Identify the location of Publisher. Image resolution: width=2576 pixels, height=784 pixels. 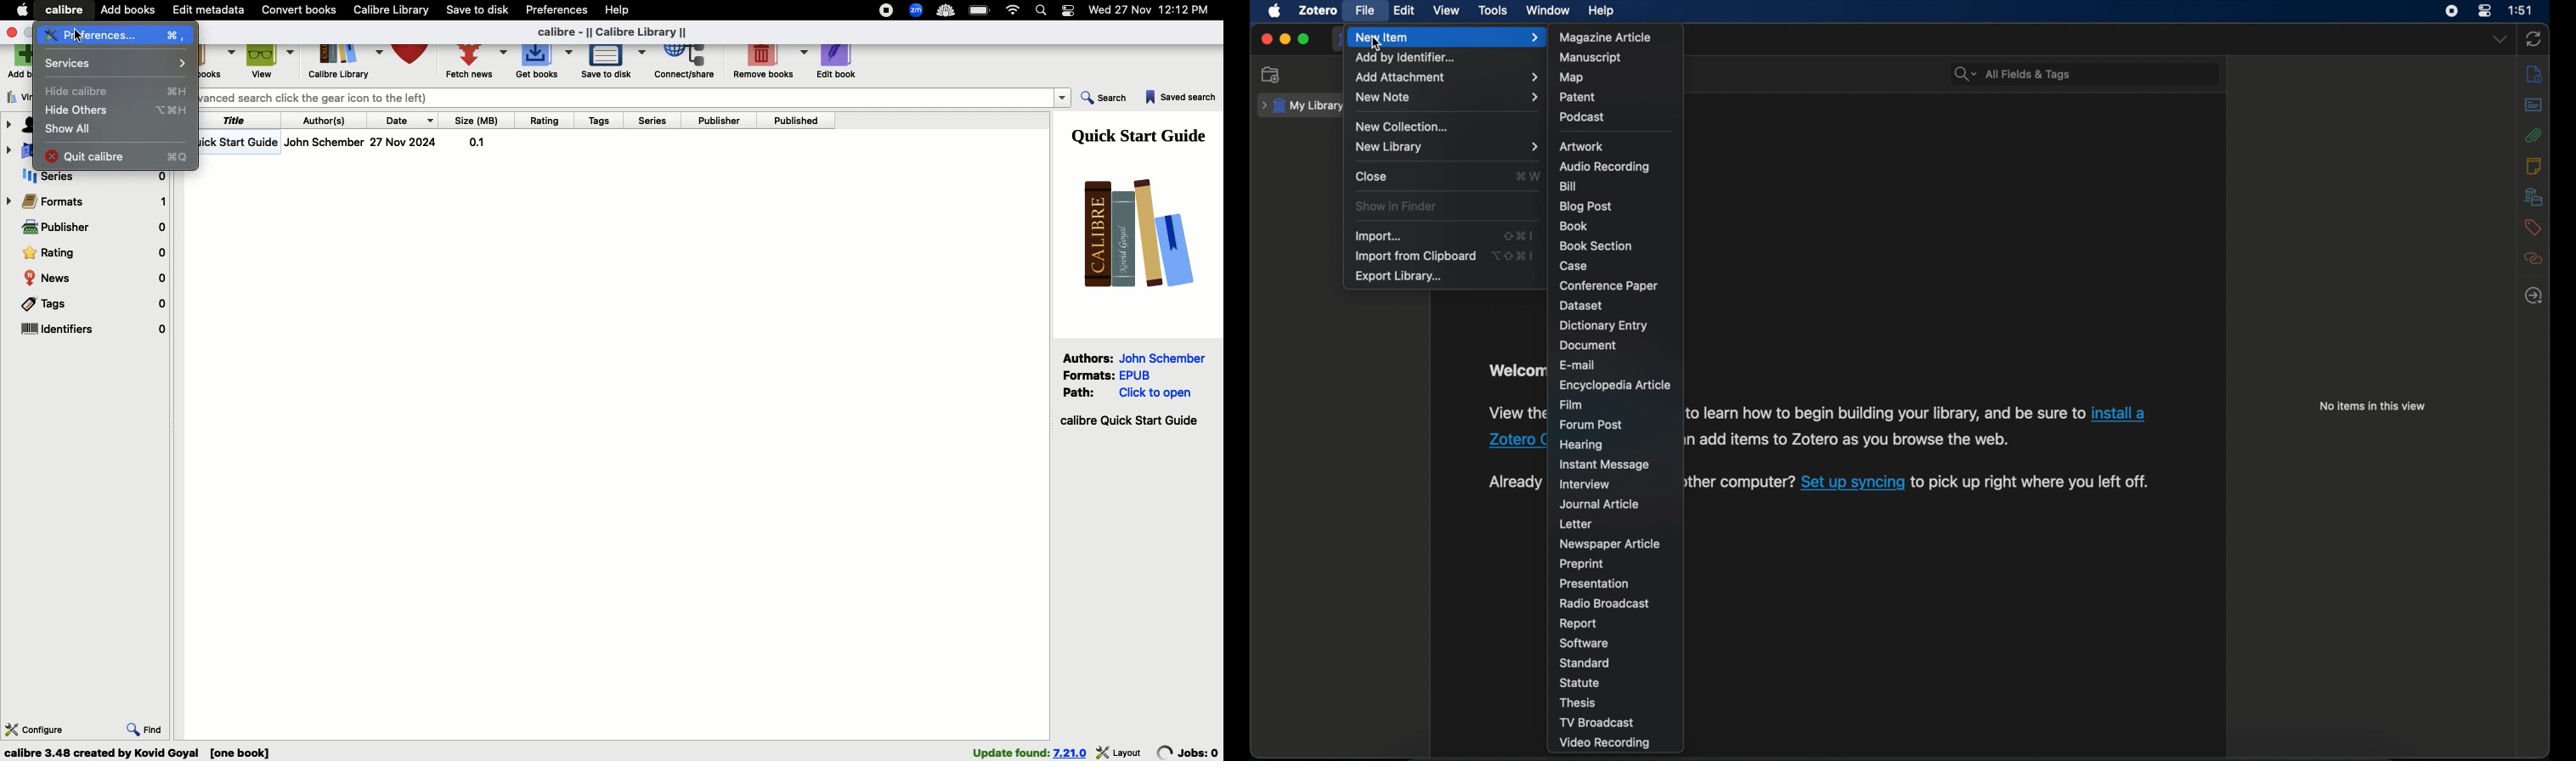
(93, 229).